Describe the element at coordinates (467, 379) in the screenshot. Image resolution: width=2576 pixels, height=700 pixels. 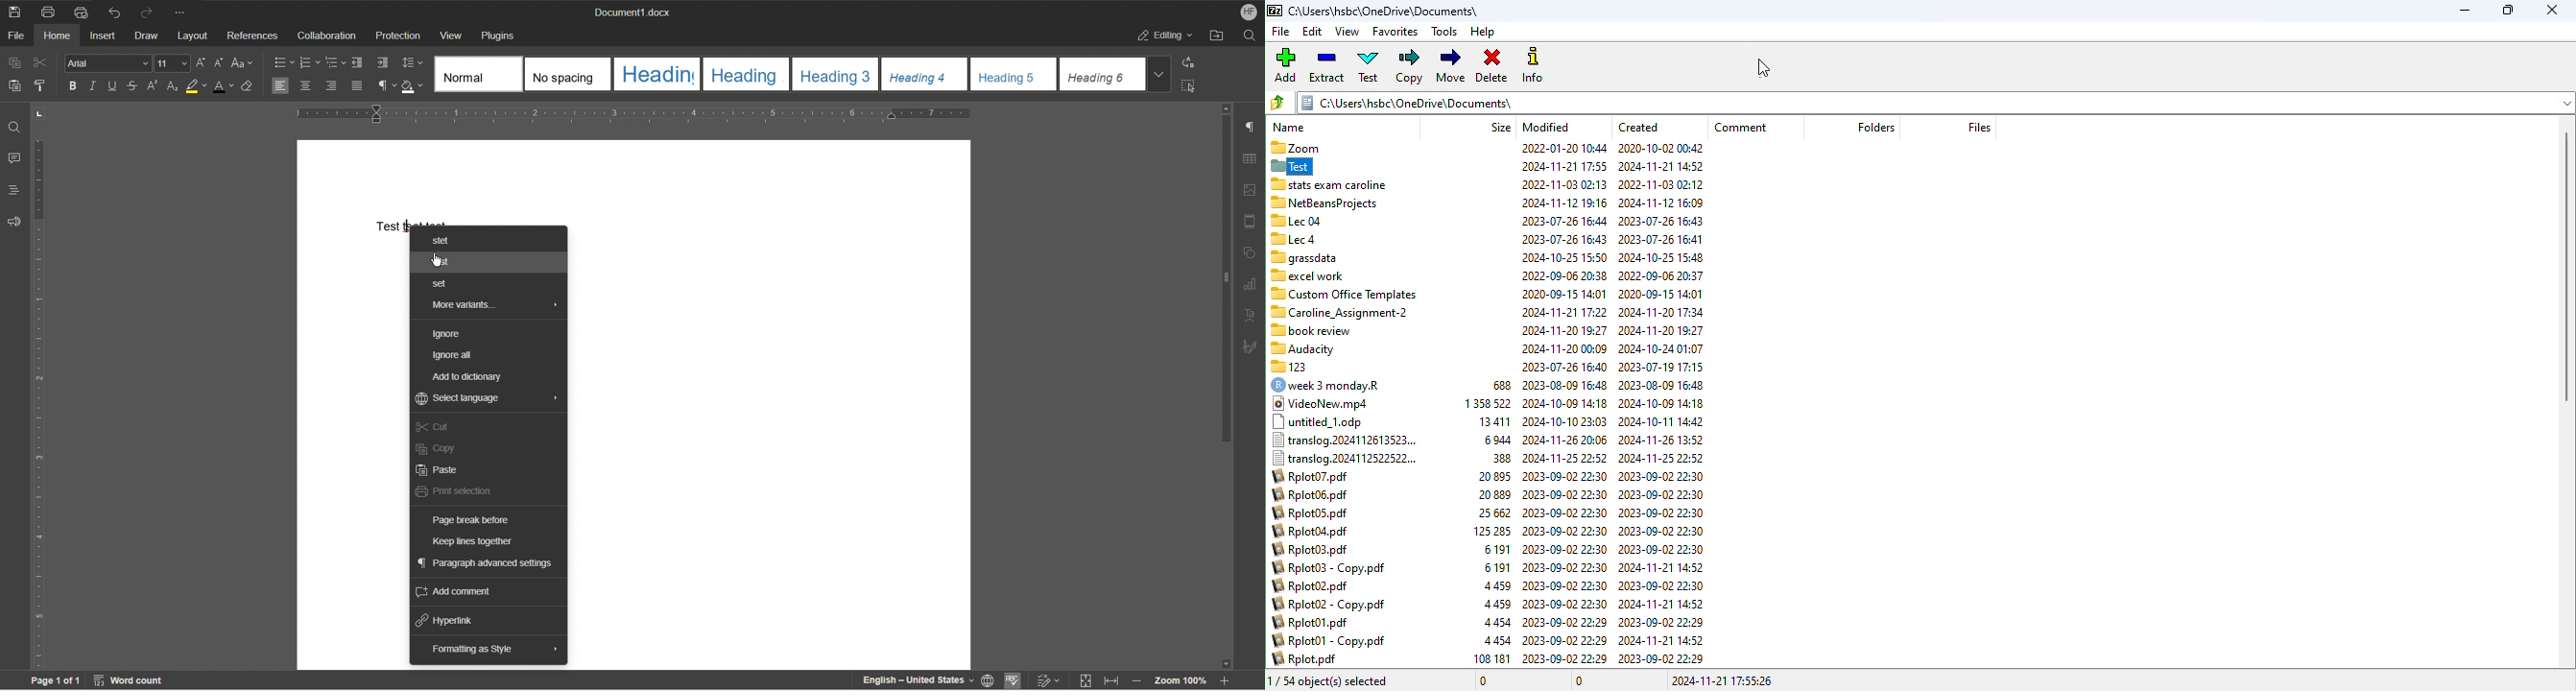
I see `Add to dictionary` at that location.